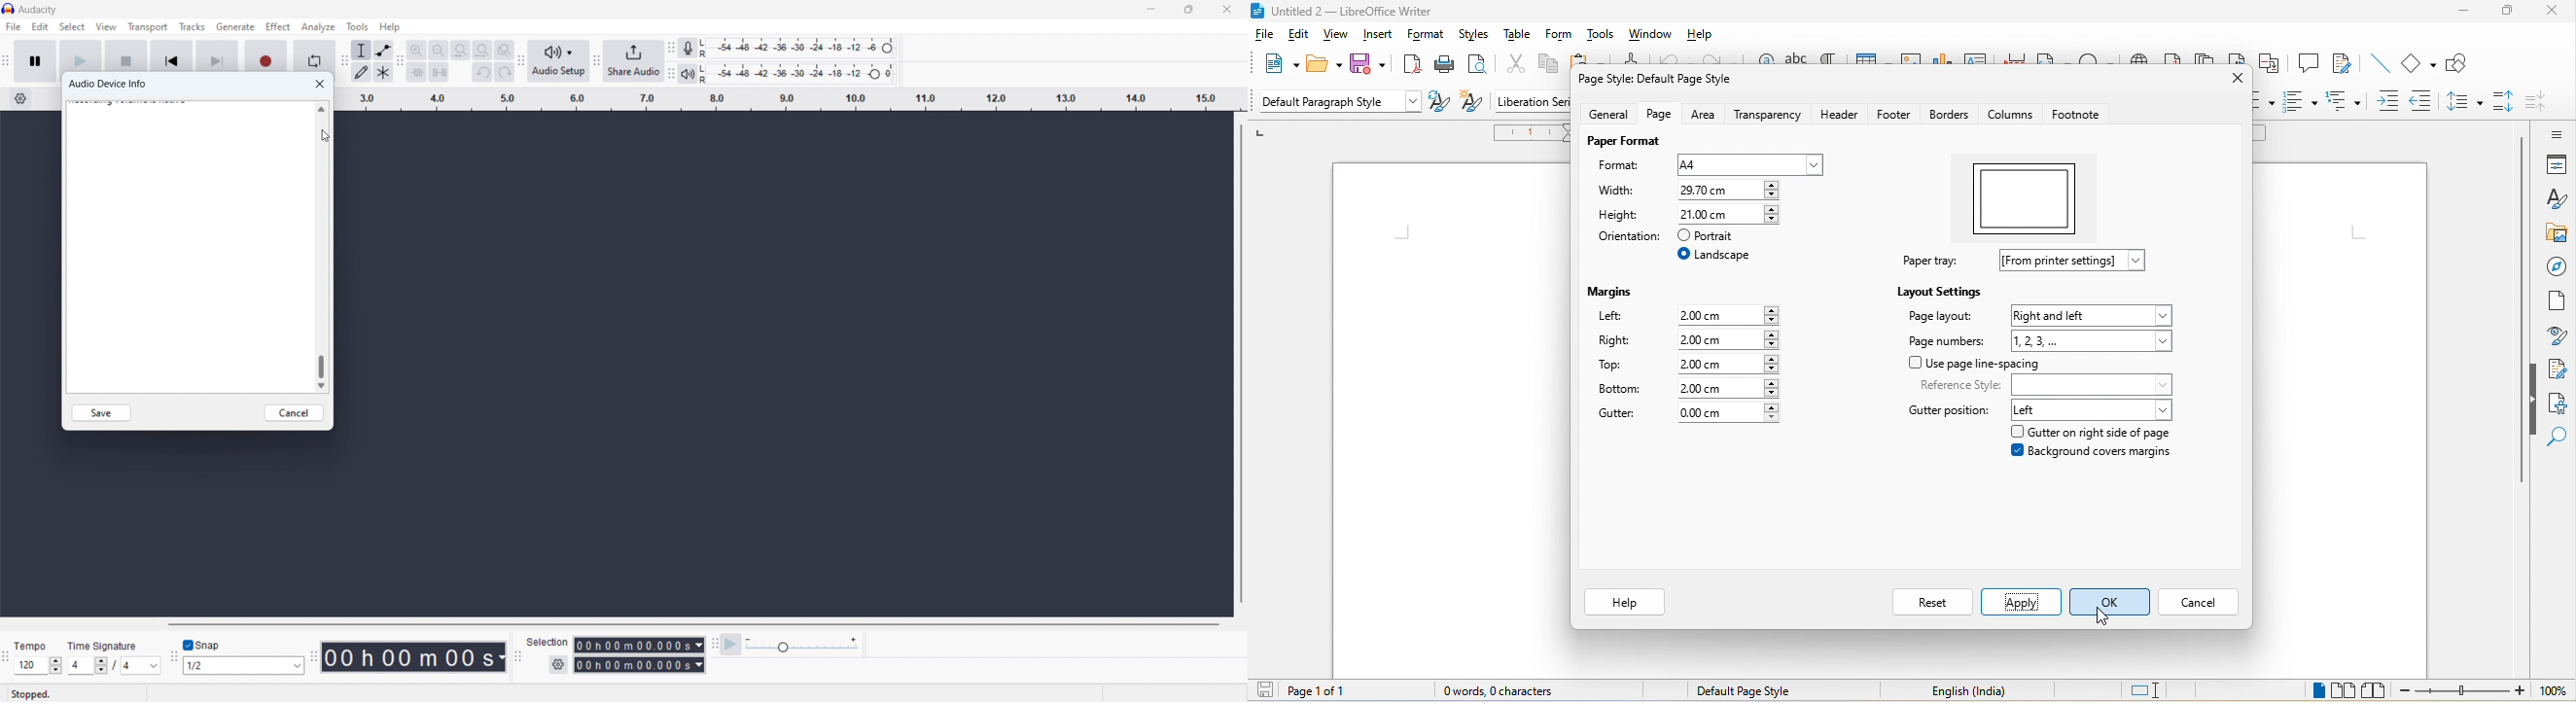 The width and height of the screenshot is (2576, 728). What do you see at coordinates (1426, 37) in the screenshot?
I see `format` at bounding box center [1426, 37].